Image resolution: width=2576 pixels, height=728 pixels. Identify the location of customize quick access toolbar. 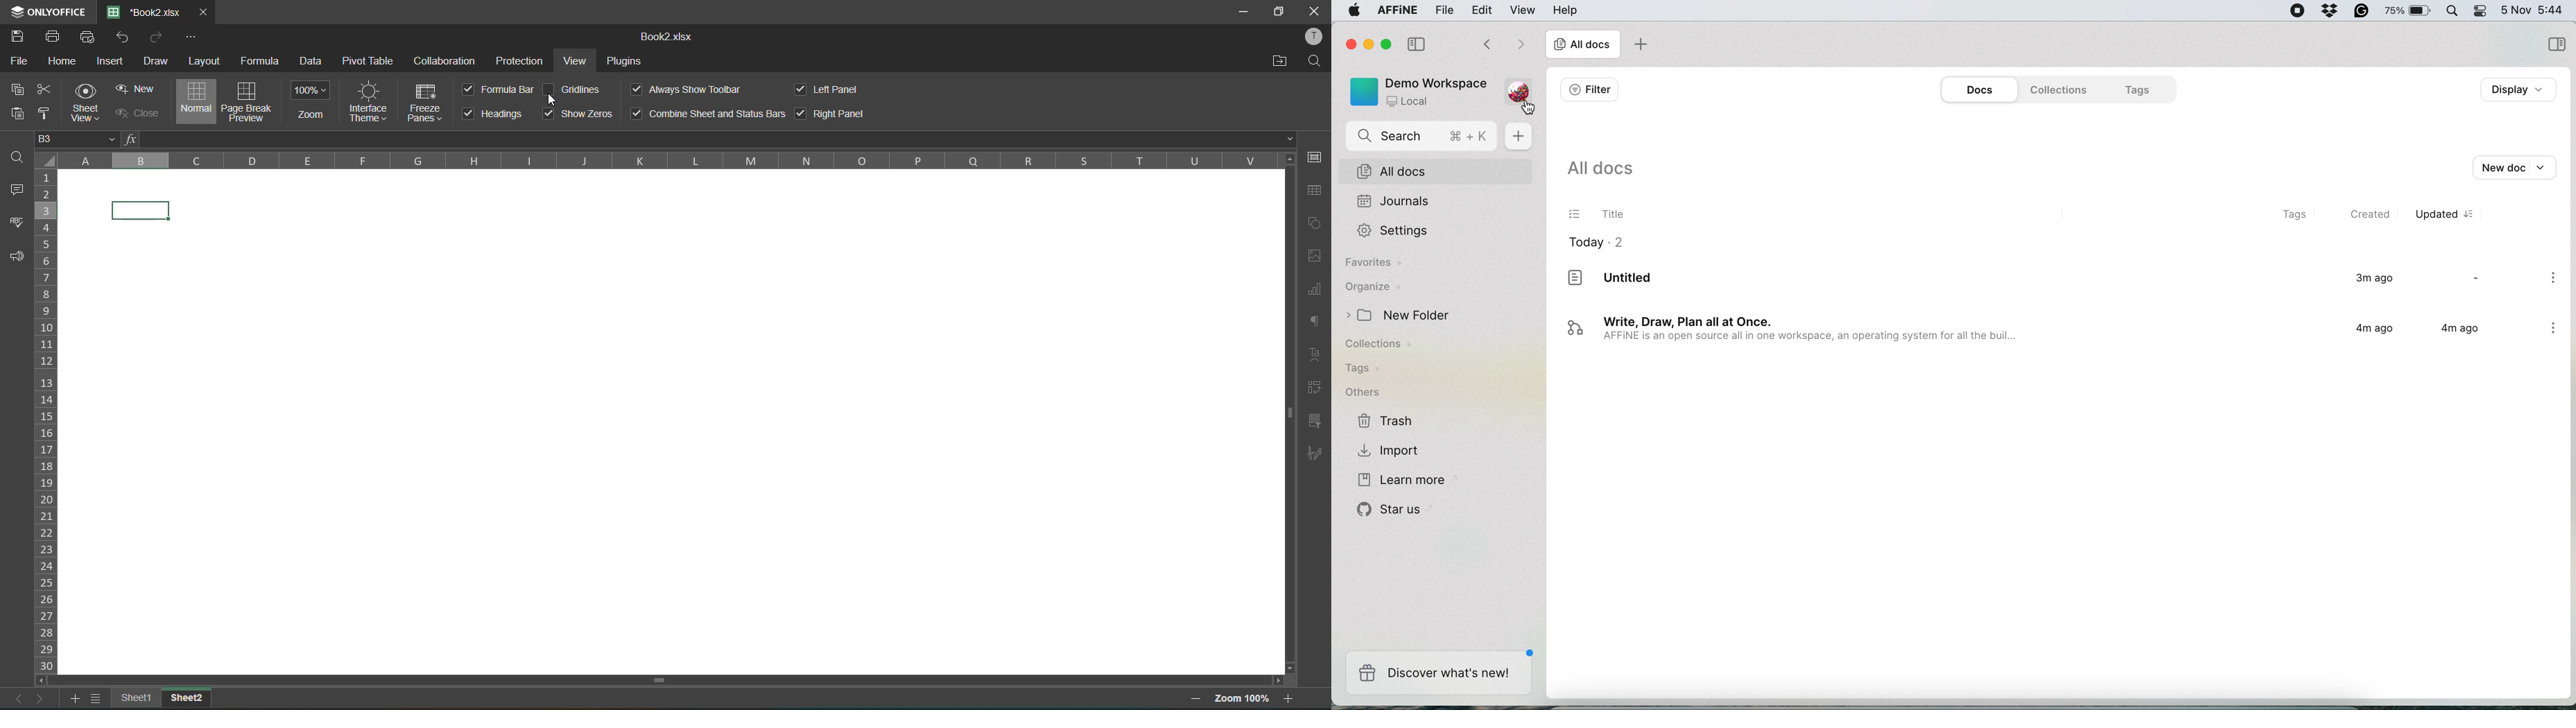
(192, 38).